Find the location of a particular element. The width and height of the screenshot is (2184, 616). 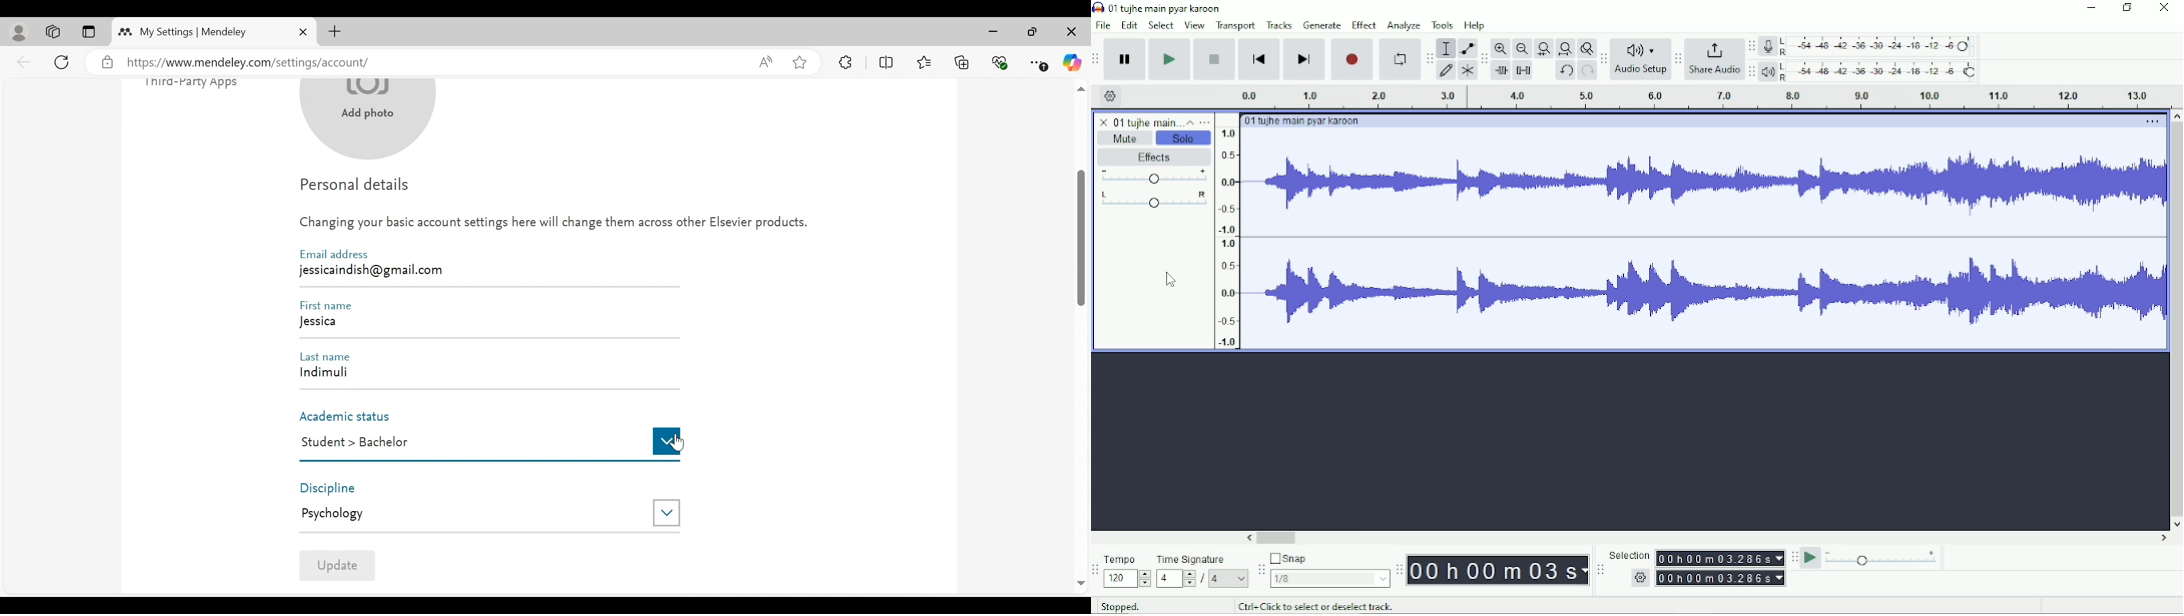

Vertical scrollbar is located at coordinates (2175, 319).